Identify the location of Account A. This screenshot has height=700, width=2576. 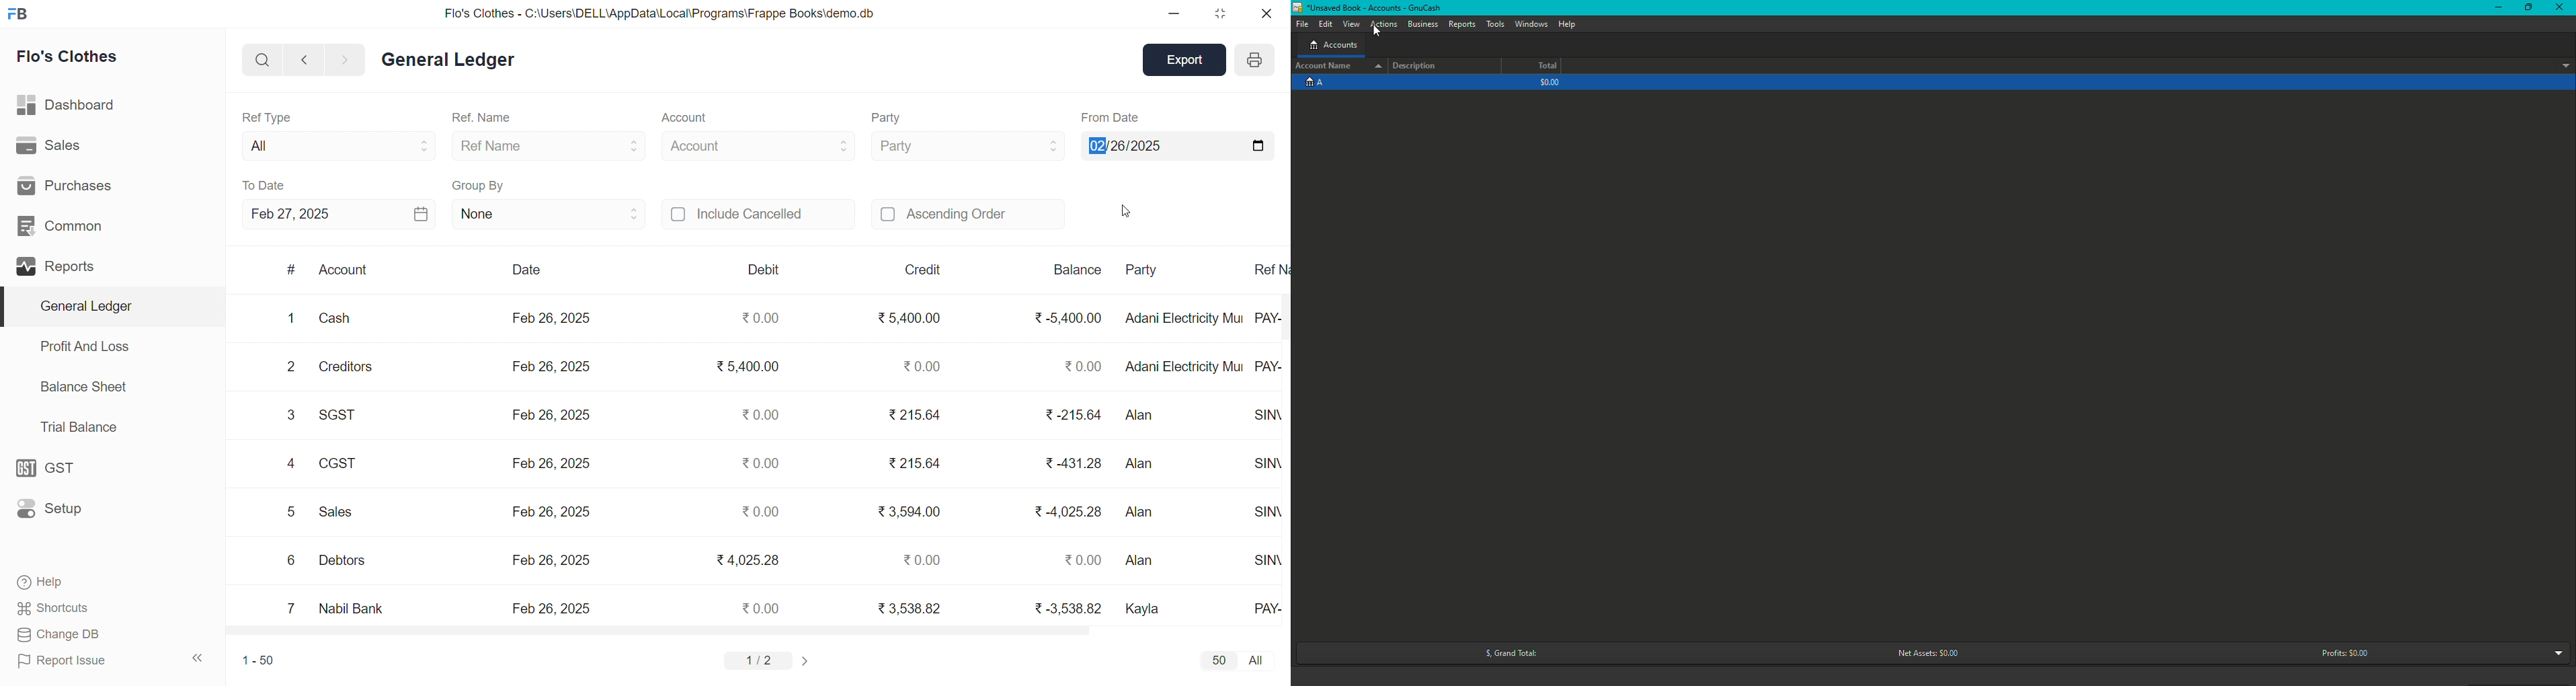
(1317, 83).